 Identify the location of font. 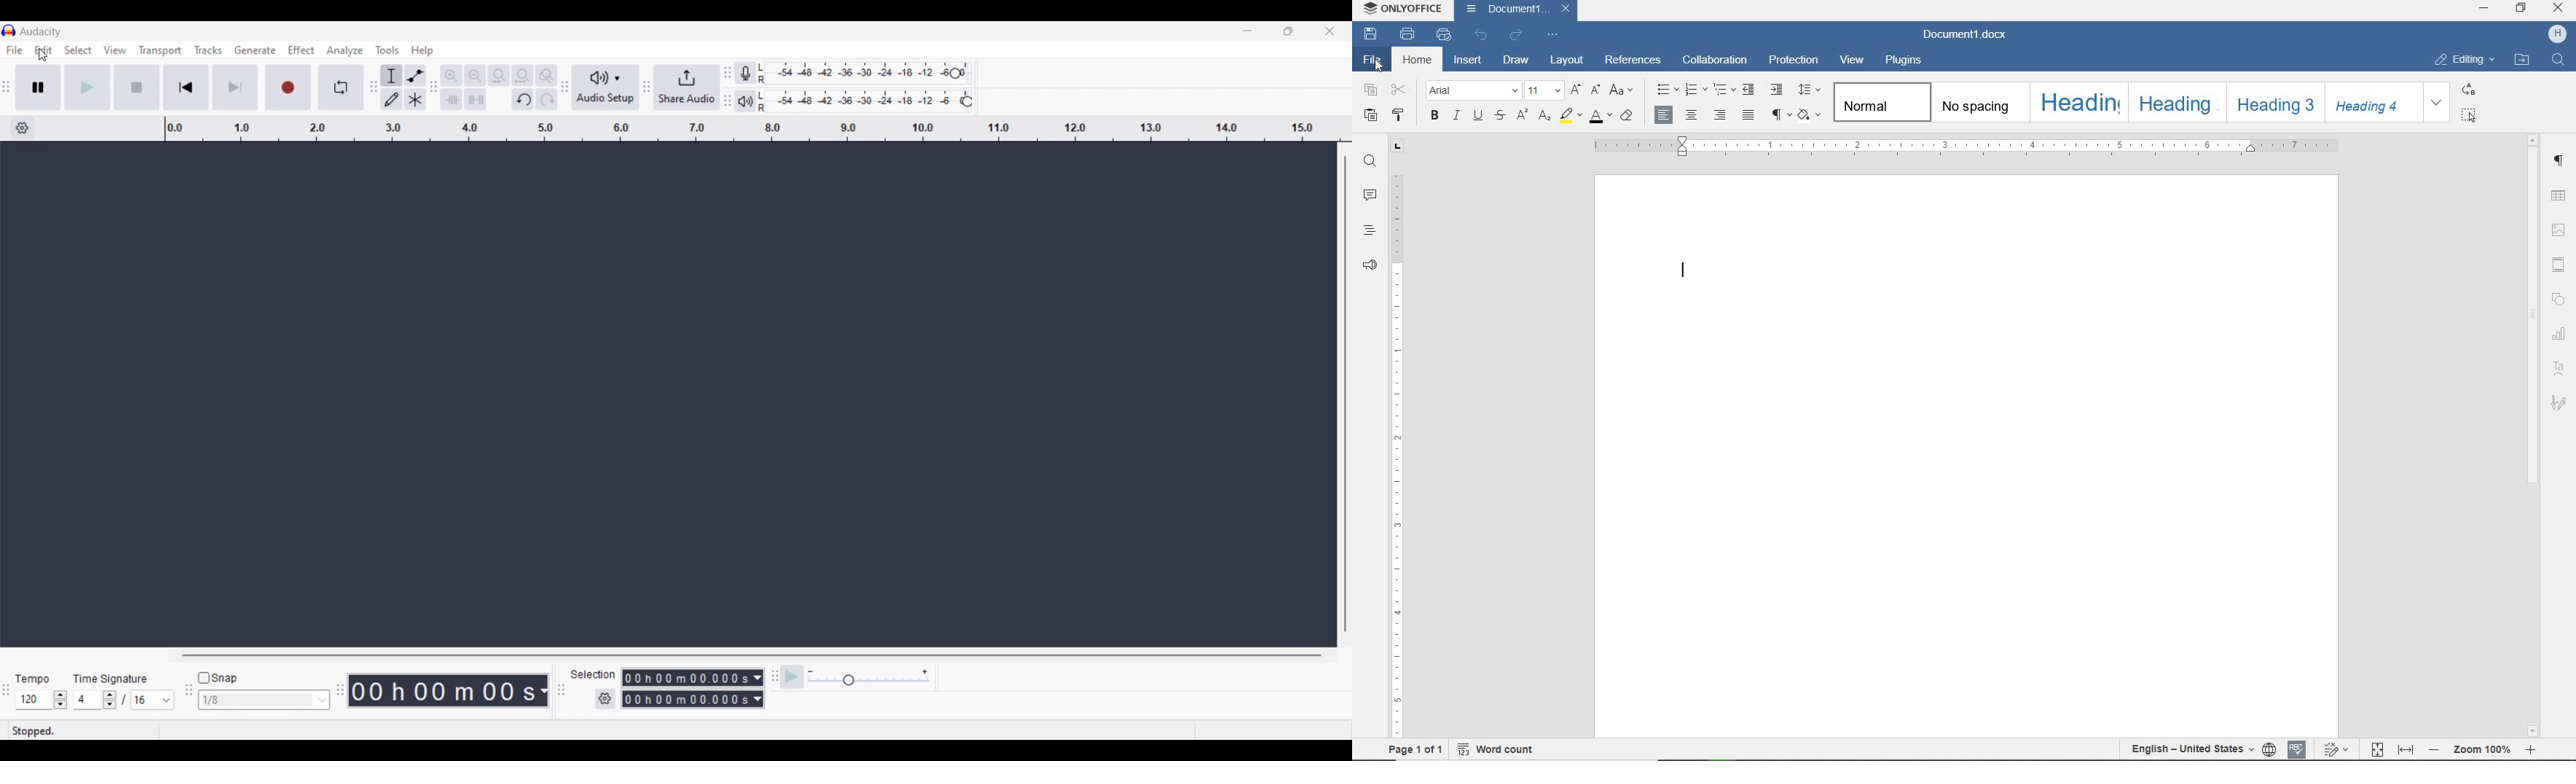
(1473, 91).